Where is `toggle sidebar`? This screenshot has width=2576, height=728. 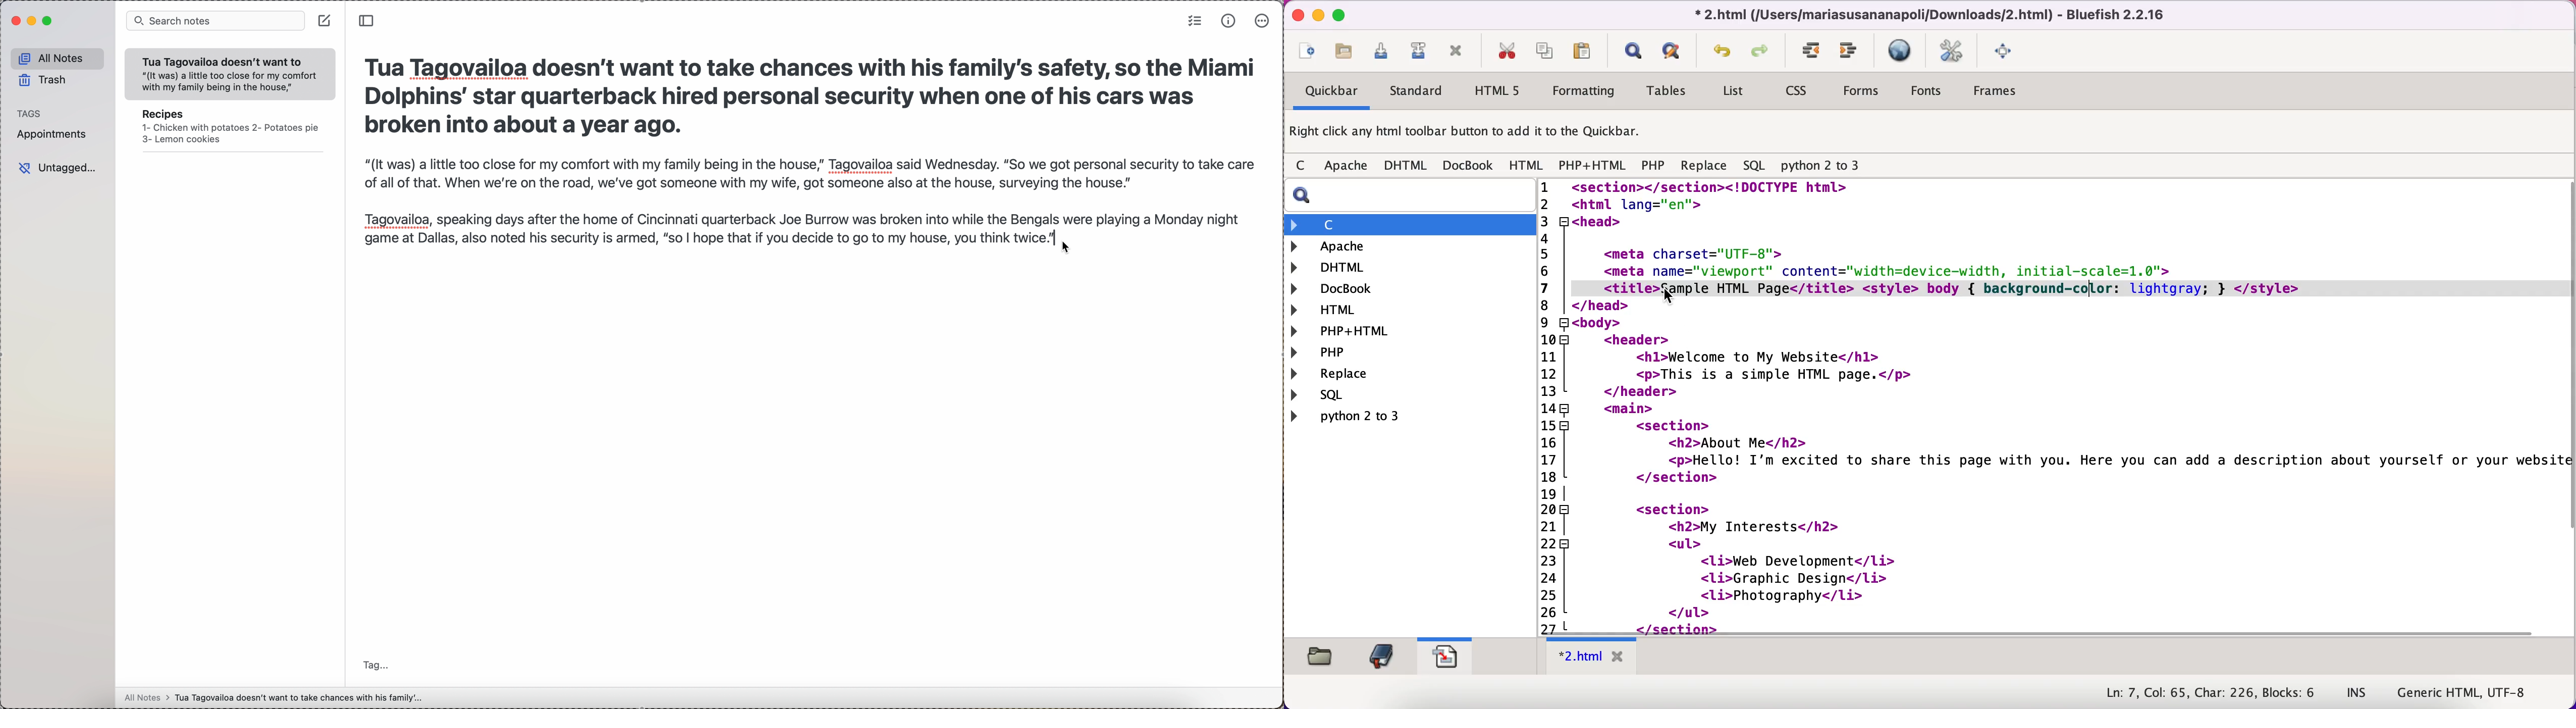
toggle sidebar is located at coordinates (368, 22).